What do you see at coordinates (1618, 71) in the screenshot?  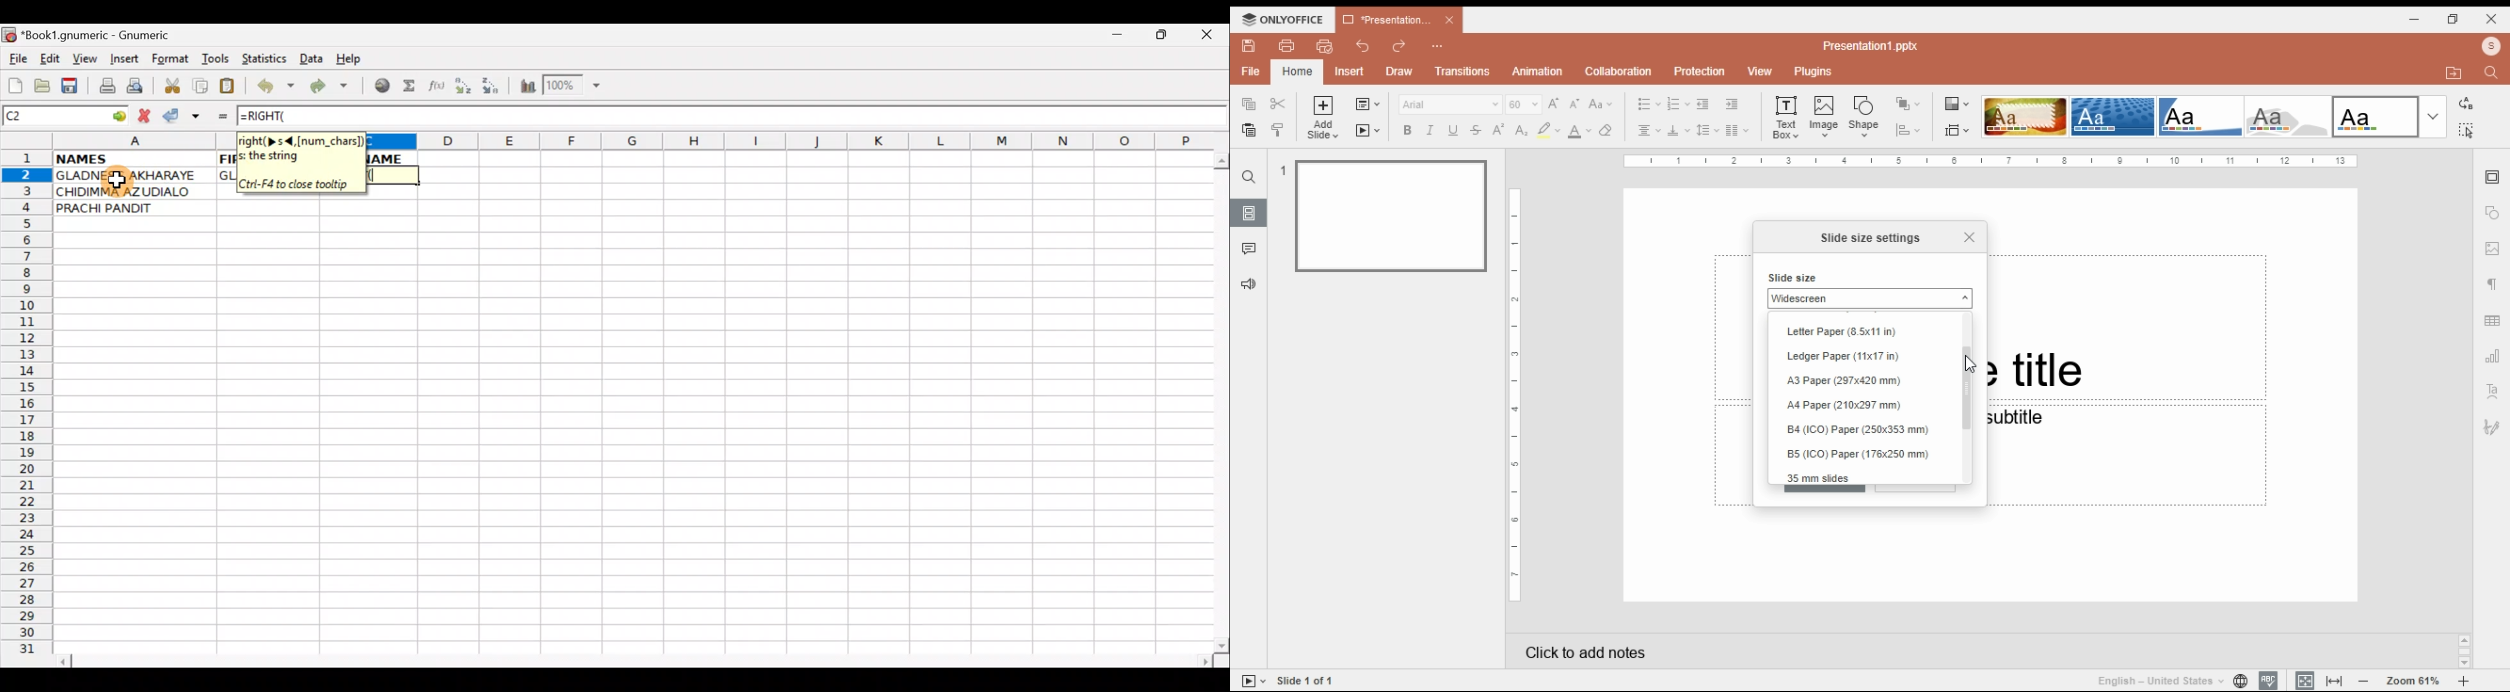 I see `collaboration` at bounding box center [1618, 71].